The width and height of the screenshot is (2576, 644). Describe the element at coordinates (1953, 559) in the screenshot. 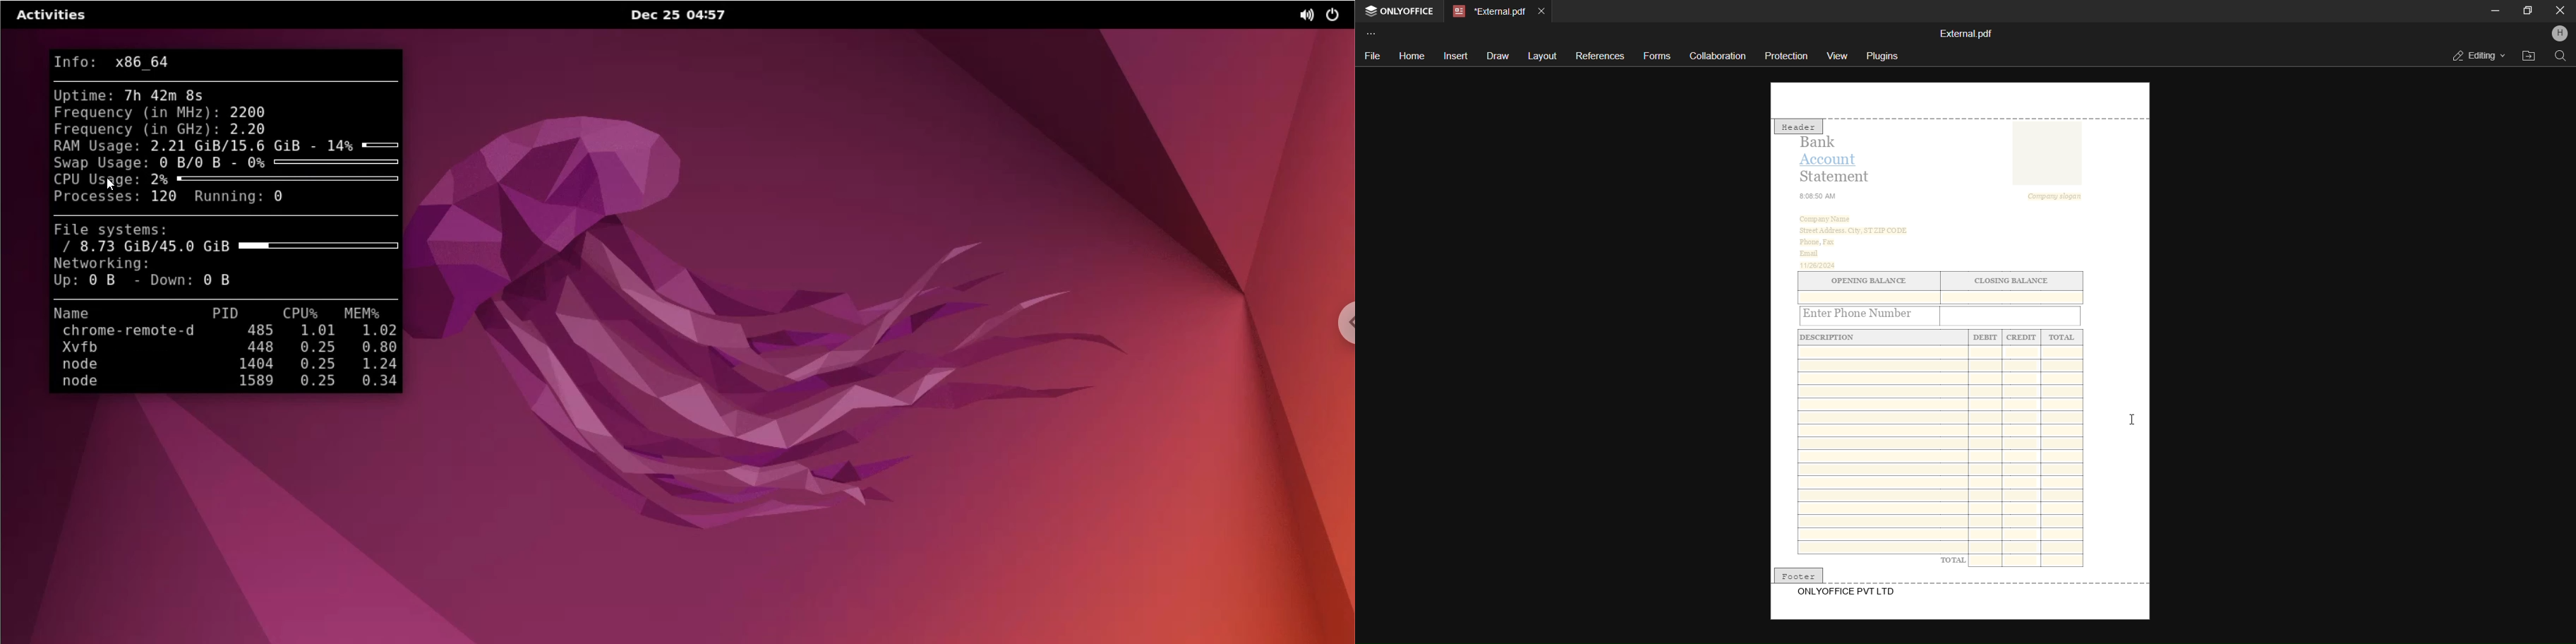

I see `TOTAL ` at that location.